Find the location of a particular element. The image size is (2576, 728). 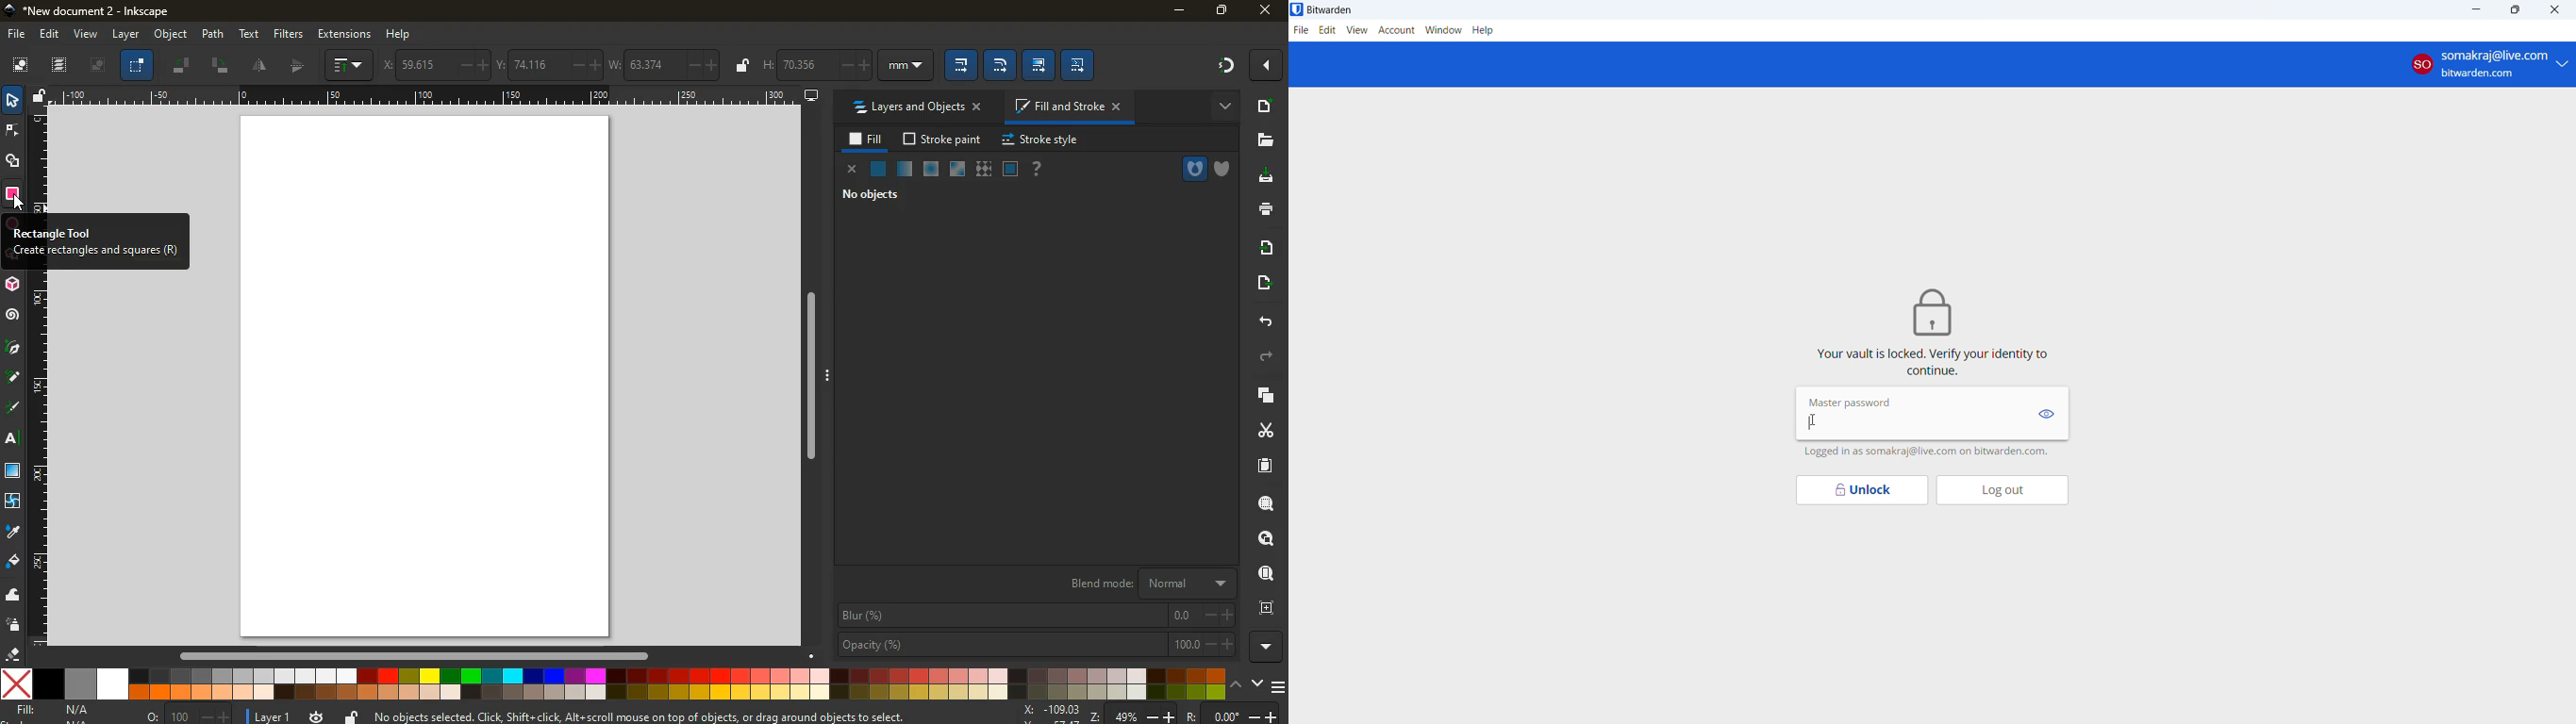

message is located at coordinates (668, 716).